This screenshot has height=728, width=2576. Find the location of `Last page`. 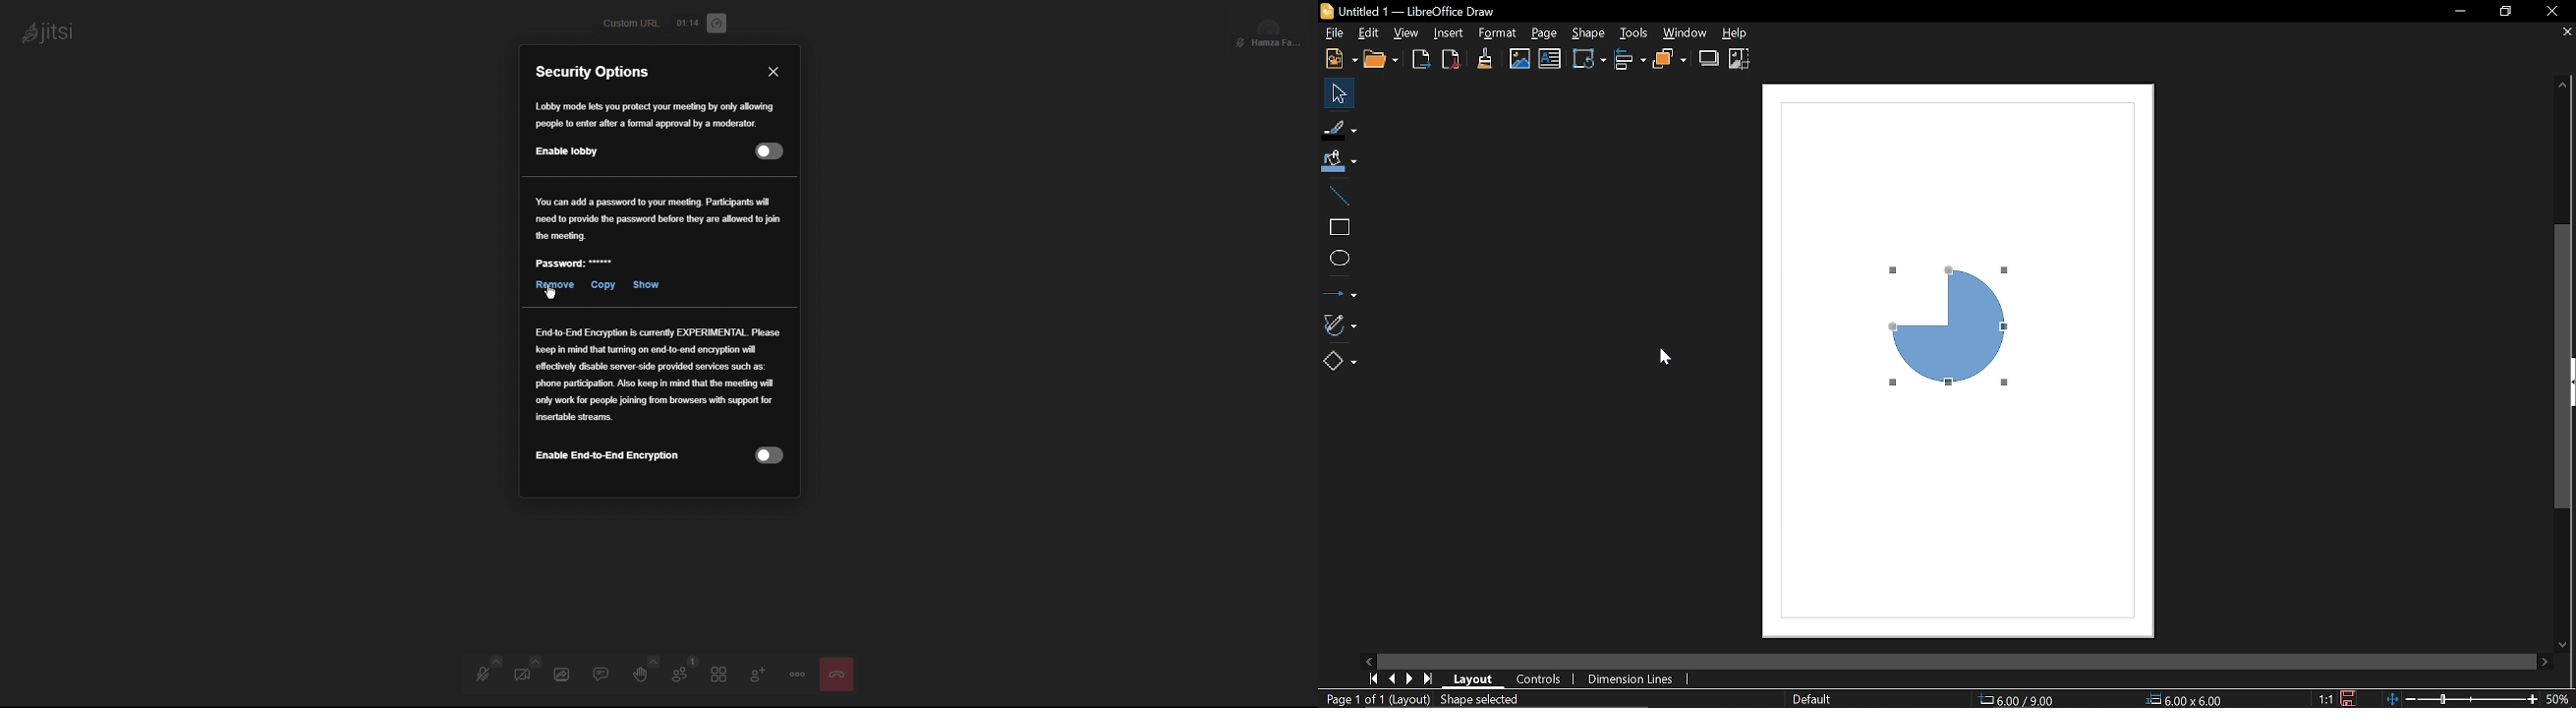

Last page is located at coordinates (1428, 678).